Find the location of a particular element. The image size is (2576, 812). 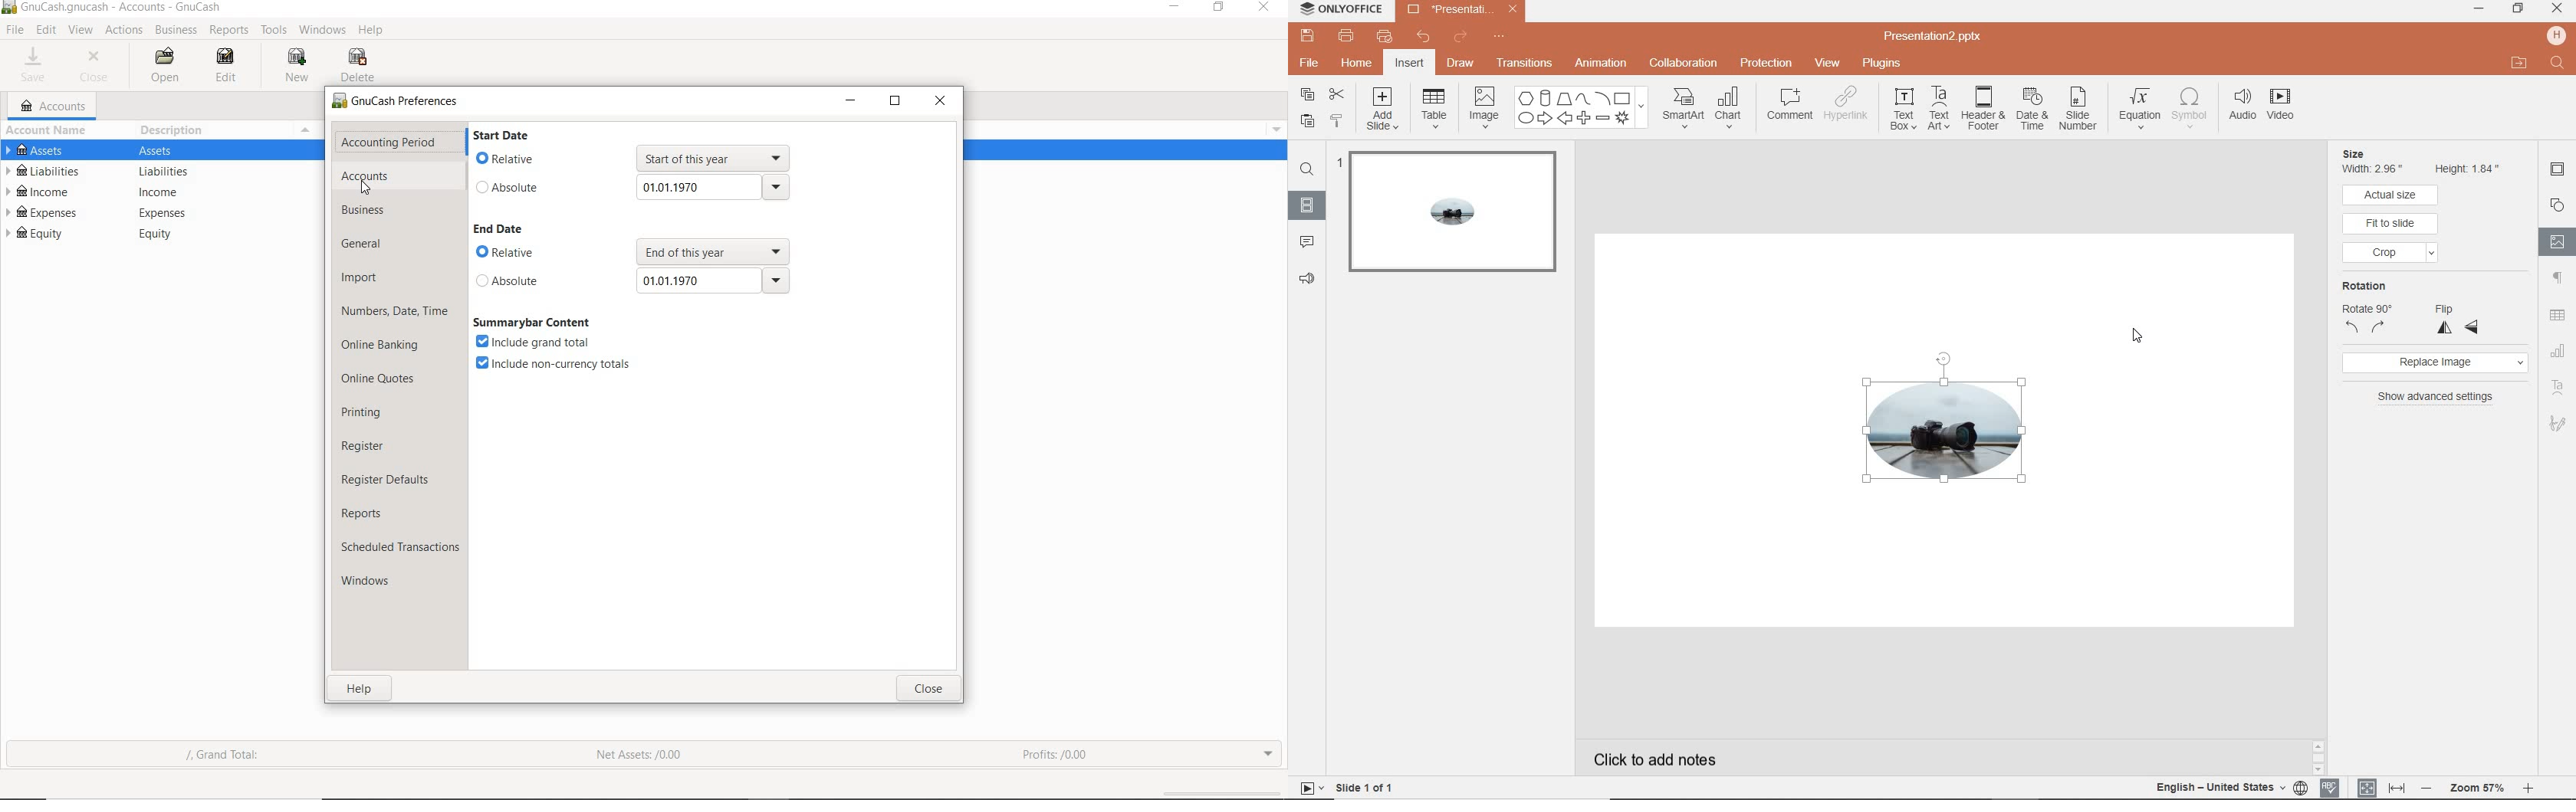

 is located at coordinates (710, 250).